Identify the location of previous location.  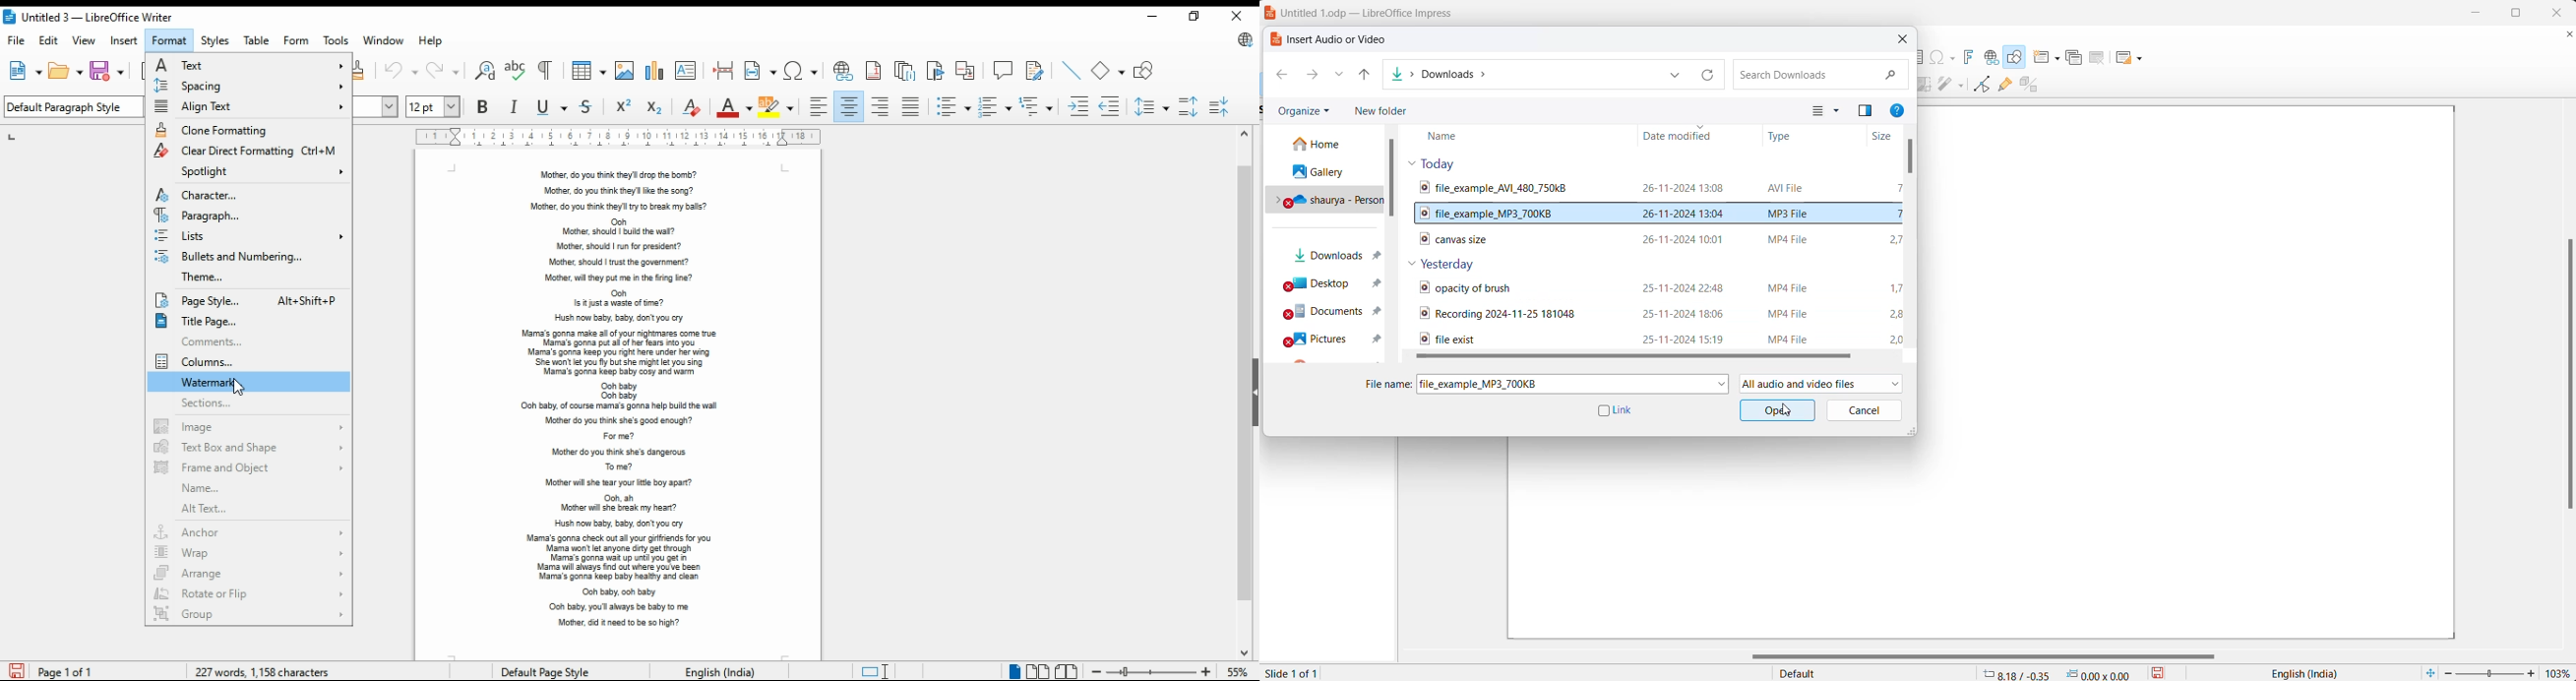
(1676, 76).